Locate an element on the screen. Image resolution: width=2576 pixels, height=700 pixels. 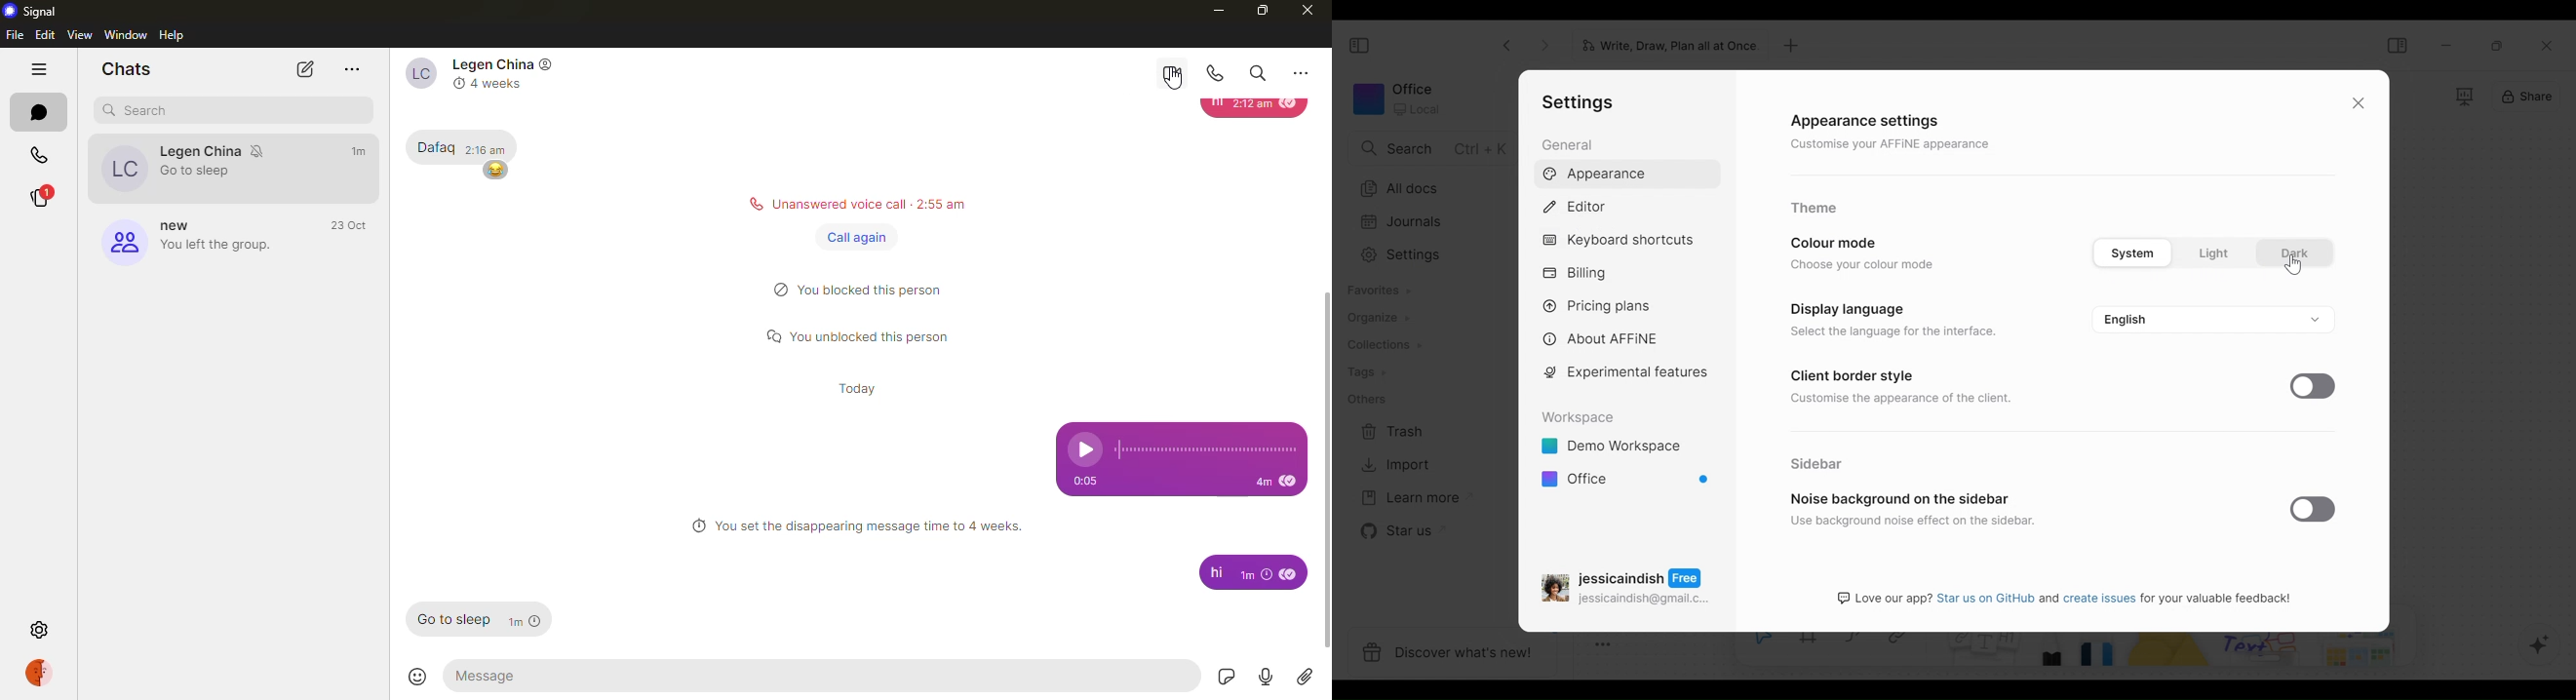
recording is located at coordinates (1211, 448).